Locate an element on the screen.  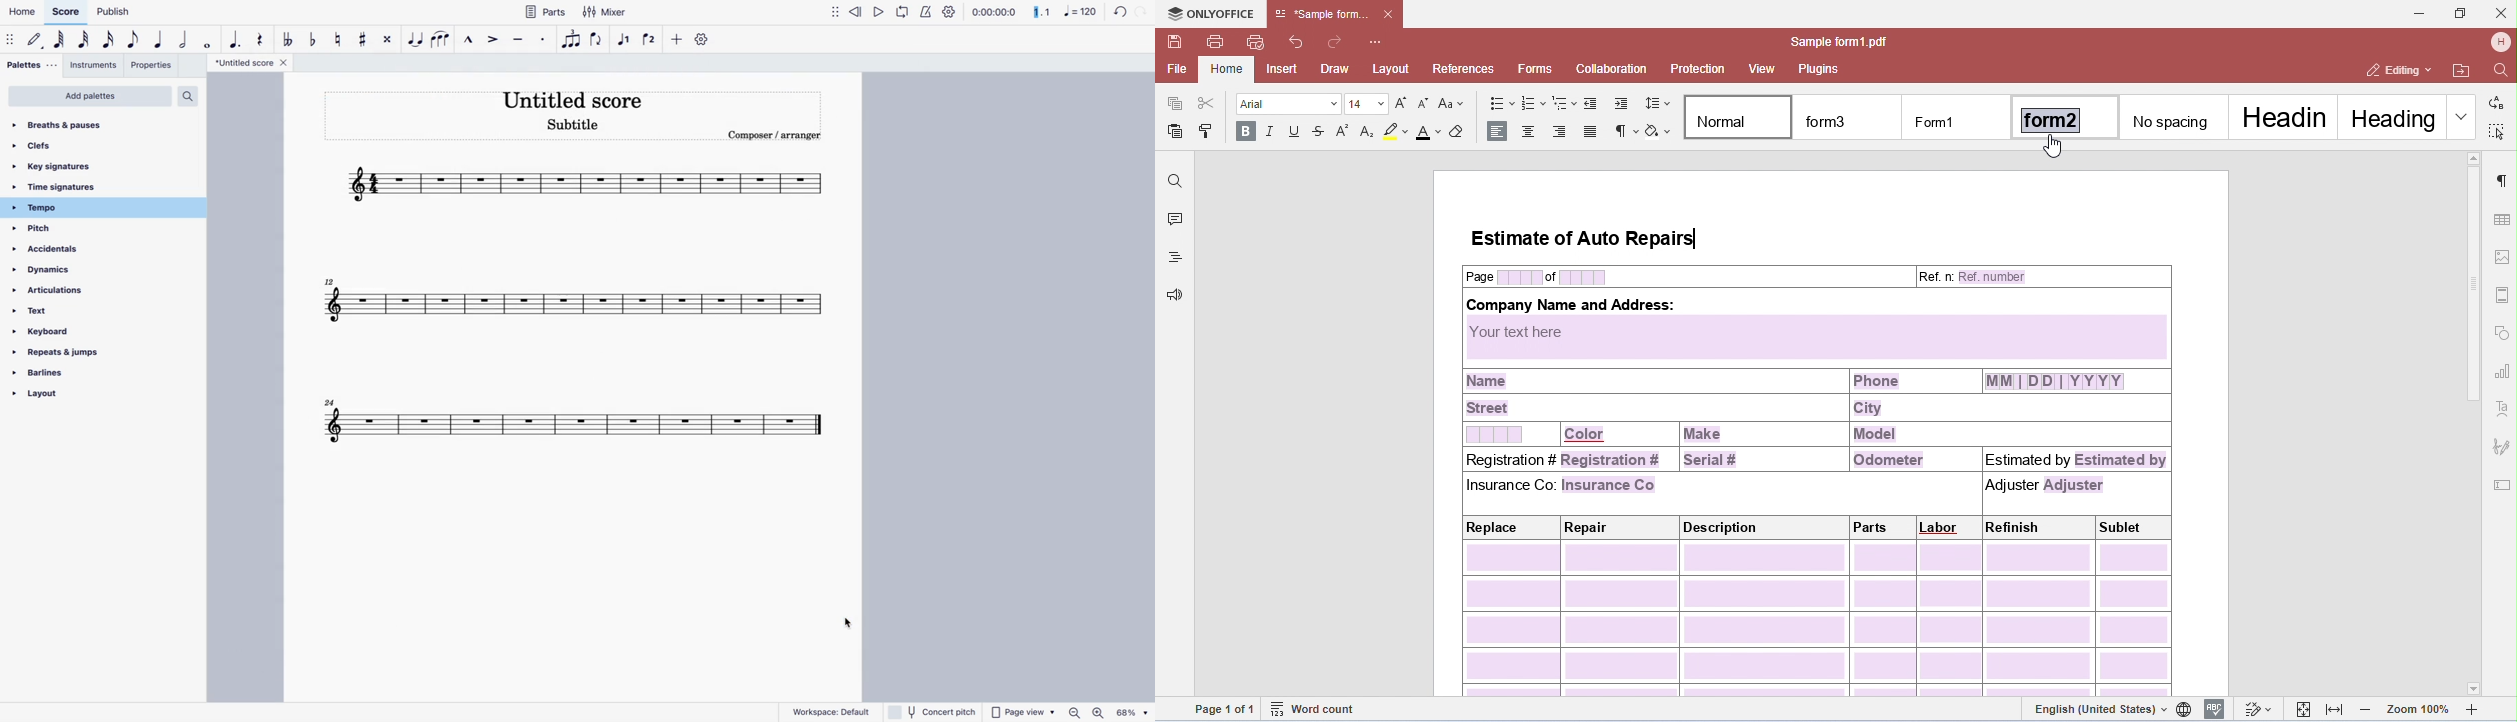
64th note is located at coordinates (61, 41).